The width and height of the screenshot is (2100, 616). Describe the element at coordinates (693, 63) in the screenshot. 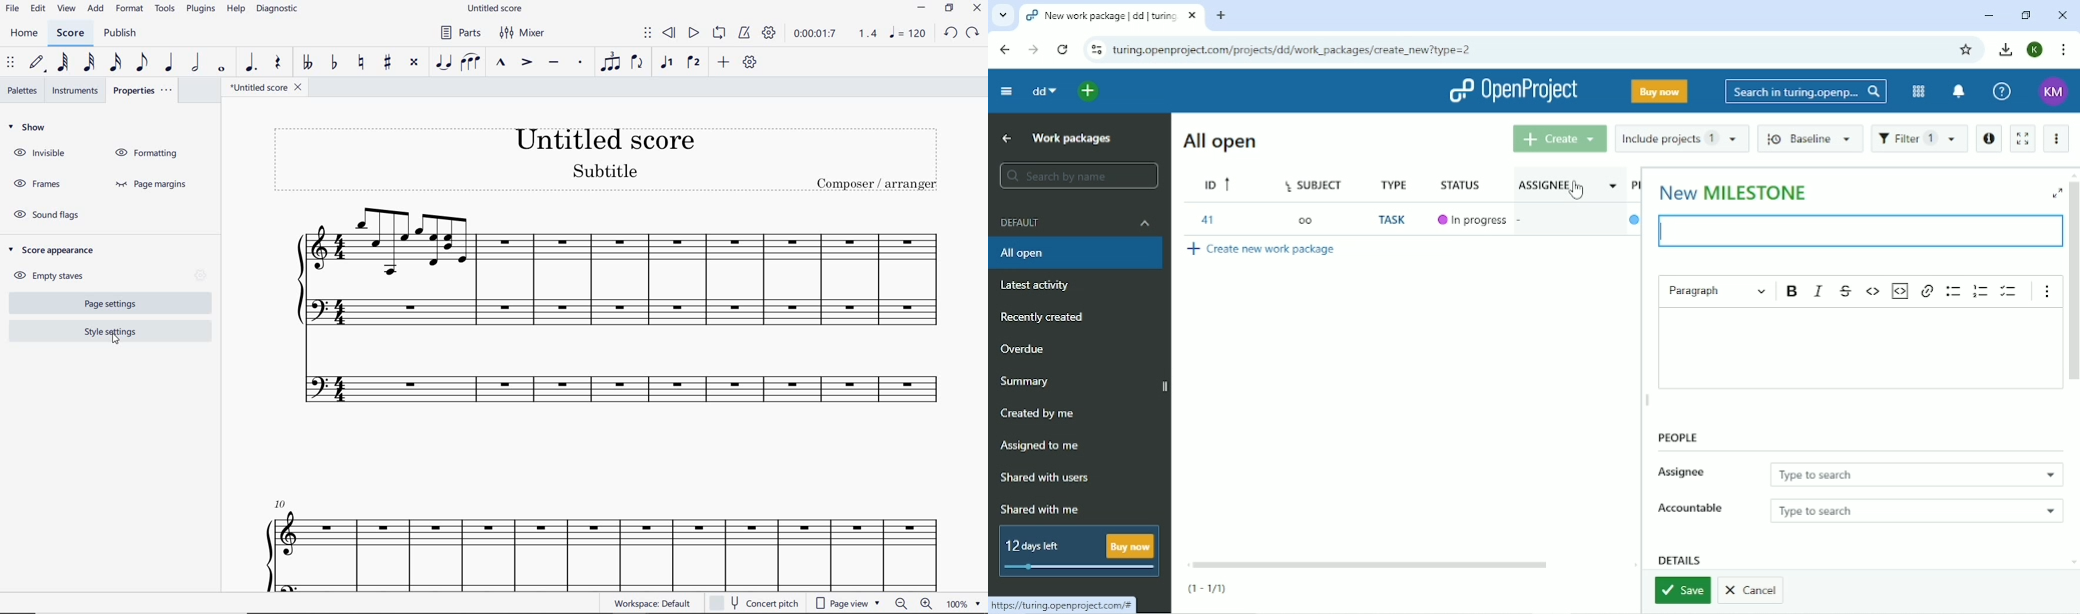

I see `VOICE 2` at that location.